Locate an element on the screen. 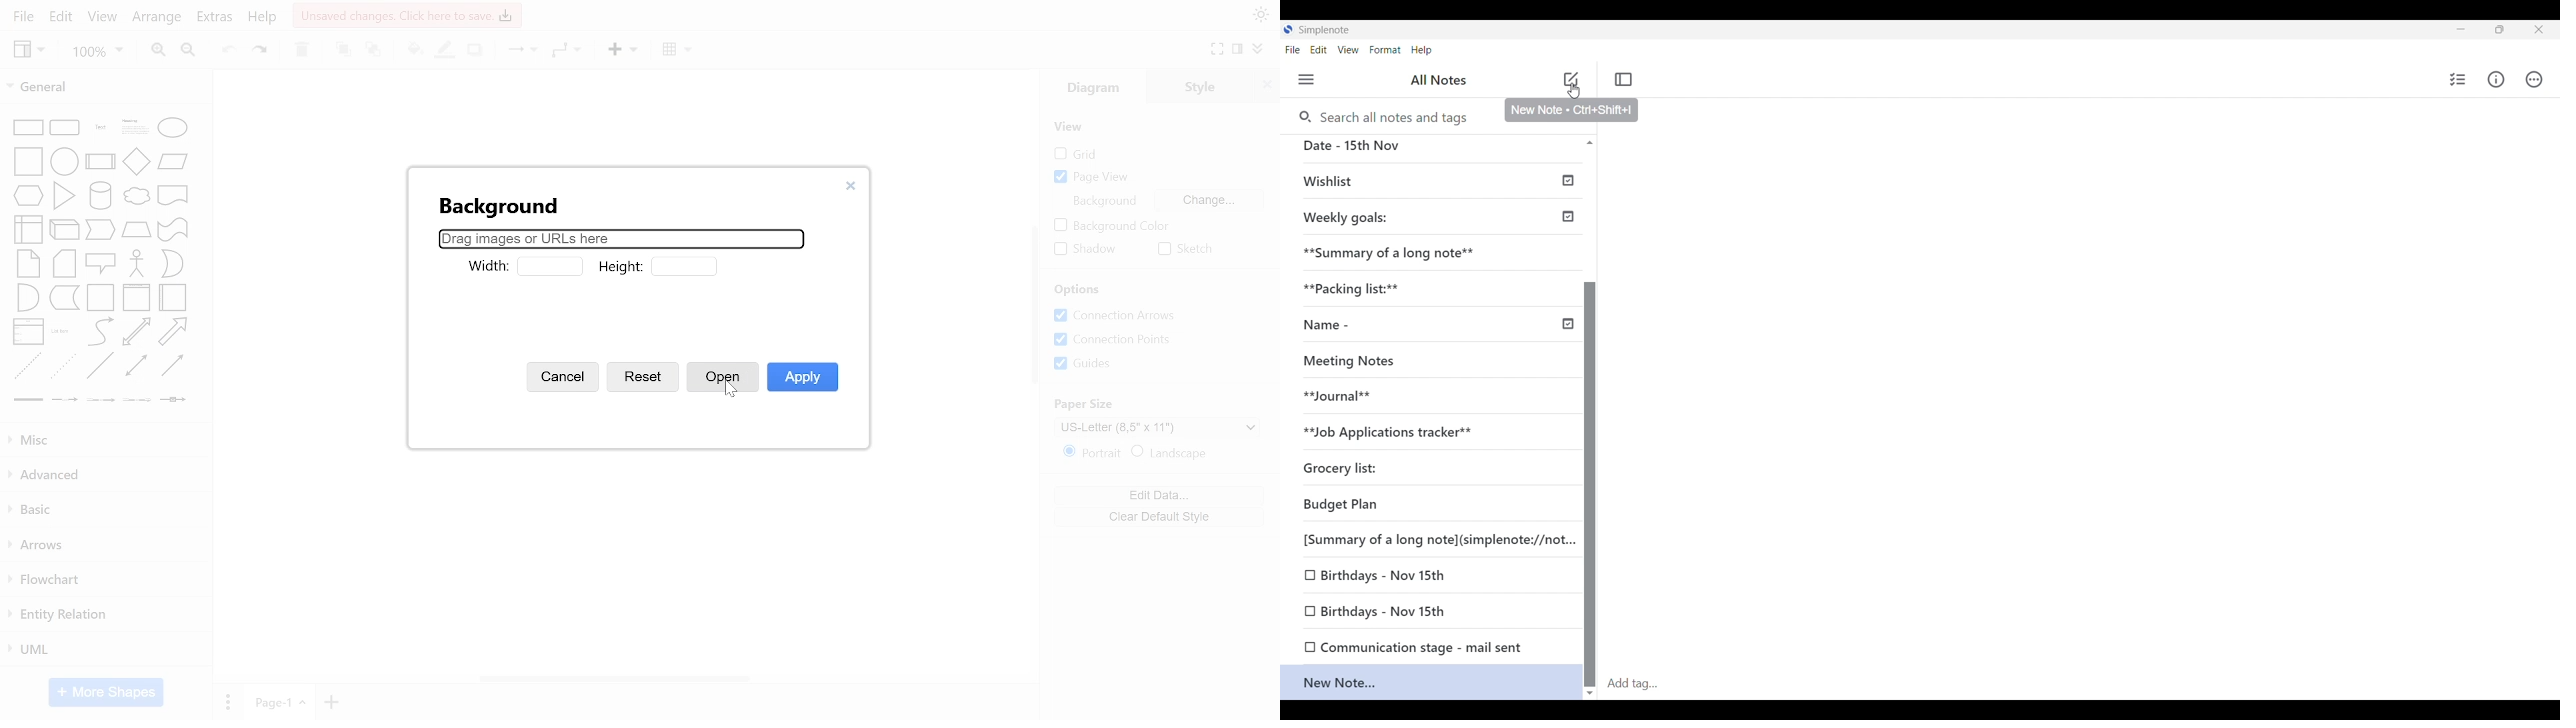 The width and height of the screenshot is (2576, 728). zoom is located at coordinates (98, 53).